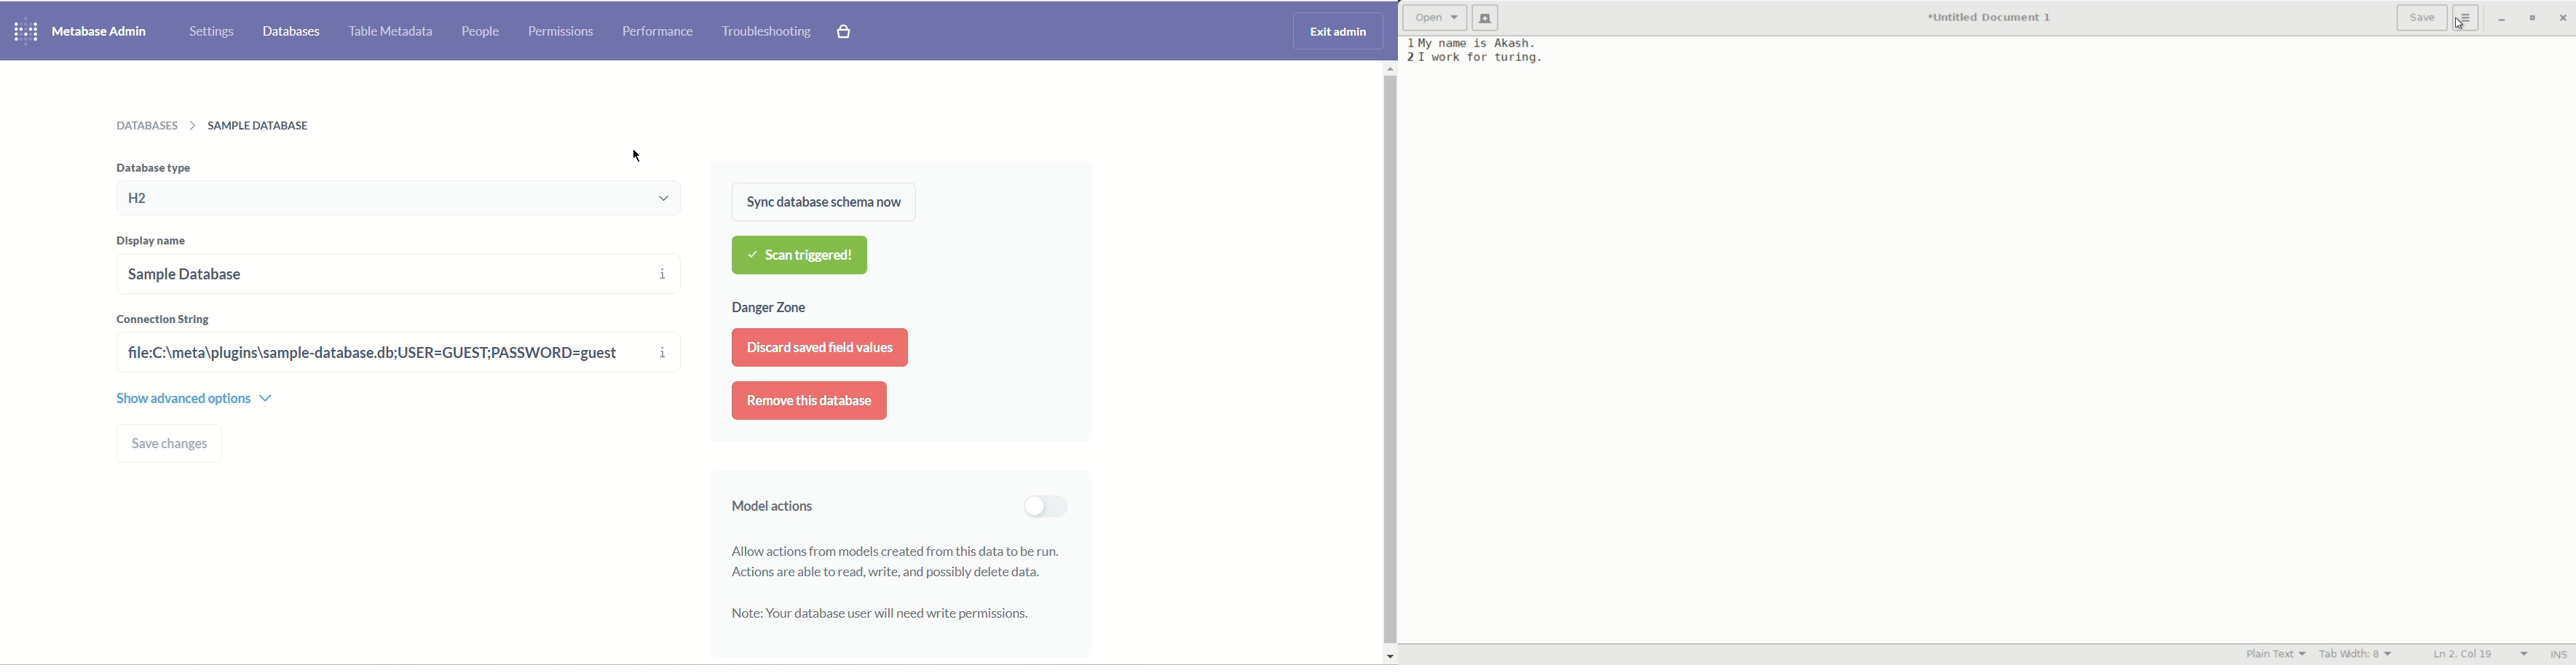  Describe the element at coordinates (405, 199) in the screenshot. I see `database type` at that location.